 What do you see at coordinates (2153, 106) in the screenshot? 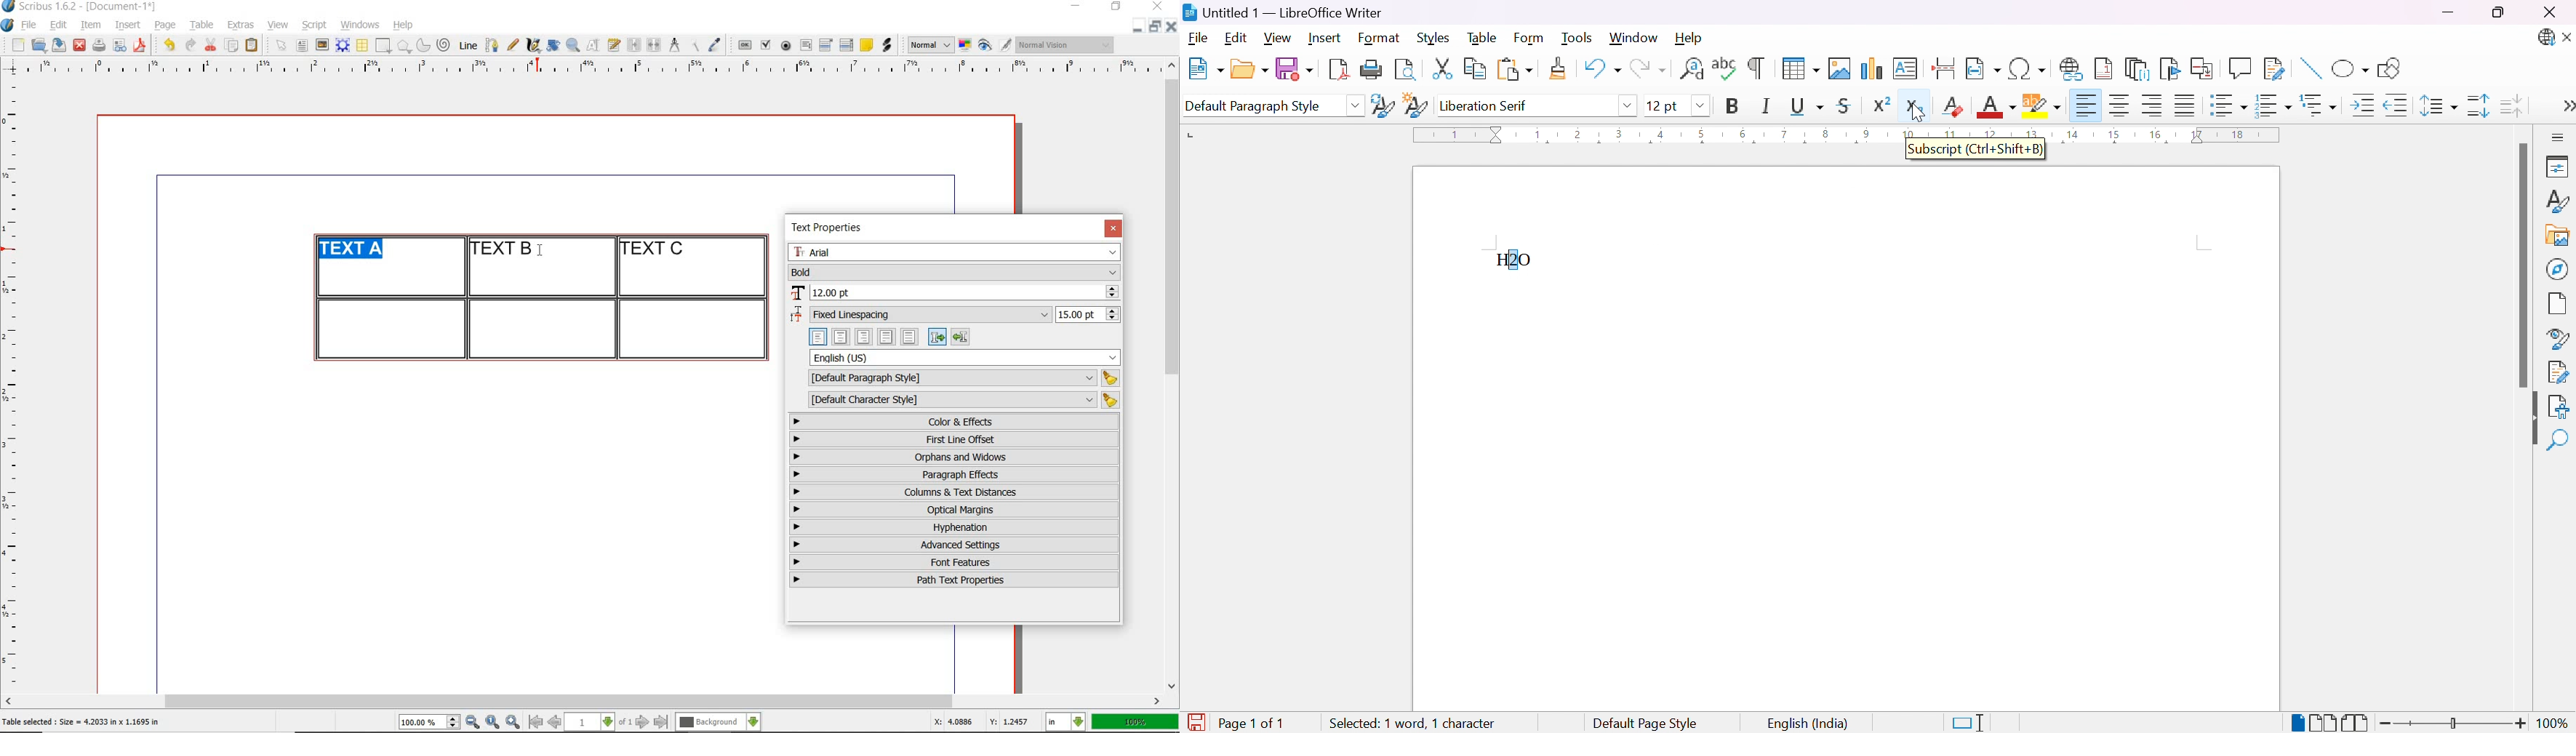
I see `Align right` at bounding box center [2153, 106].